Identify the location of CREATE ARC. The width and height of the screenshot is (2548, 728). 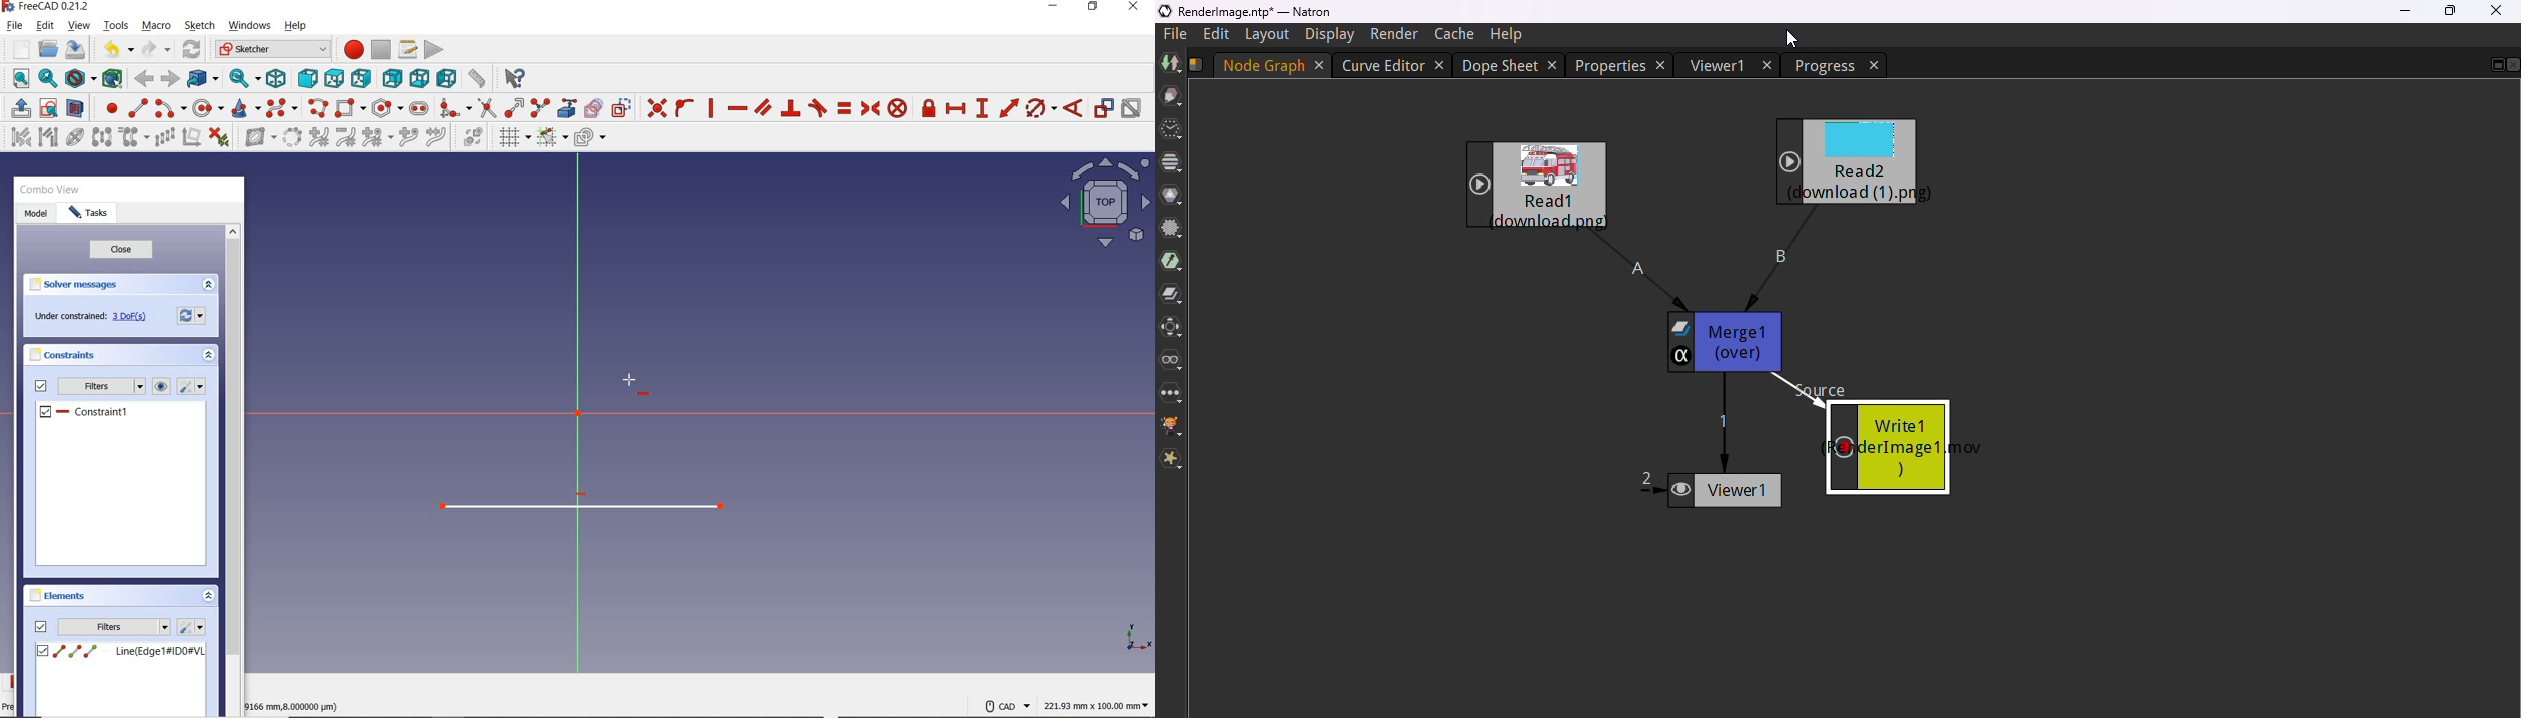
(171, 109).